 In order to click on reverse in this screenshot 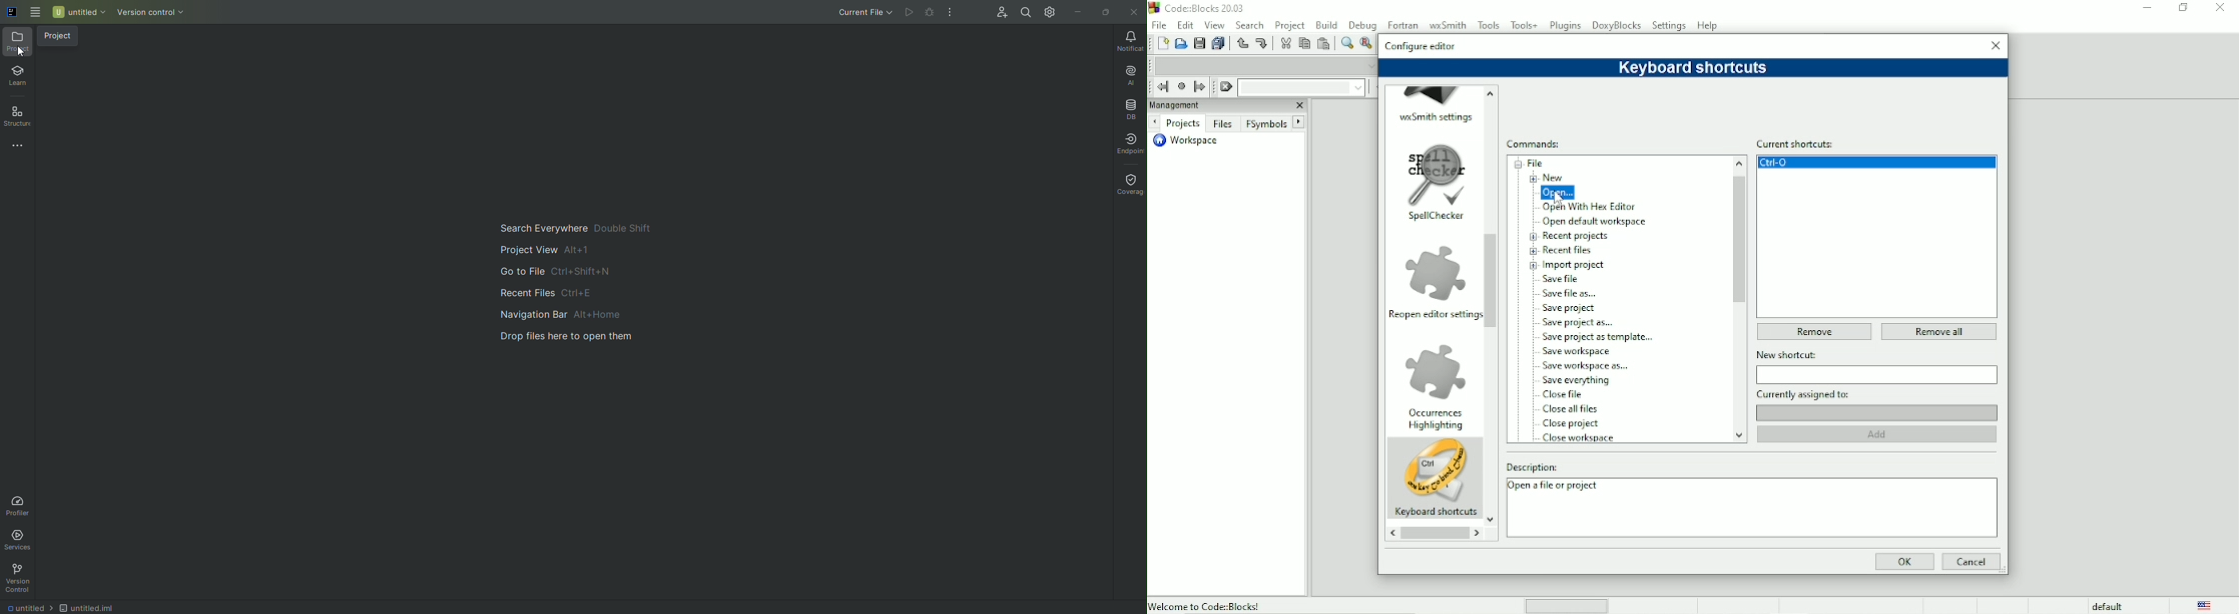, I will do `click(1391, 534)`.